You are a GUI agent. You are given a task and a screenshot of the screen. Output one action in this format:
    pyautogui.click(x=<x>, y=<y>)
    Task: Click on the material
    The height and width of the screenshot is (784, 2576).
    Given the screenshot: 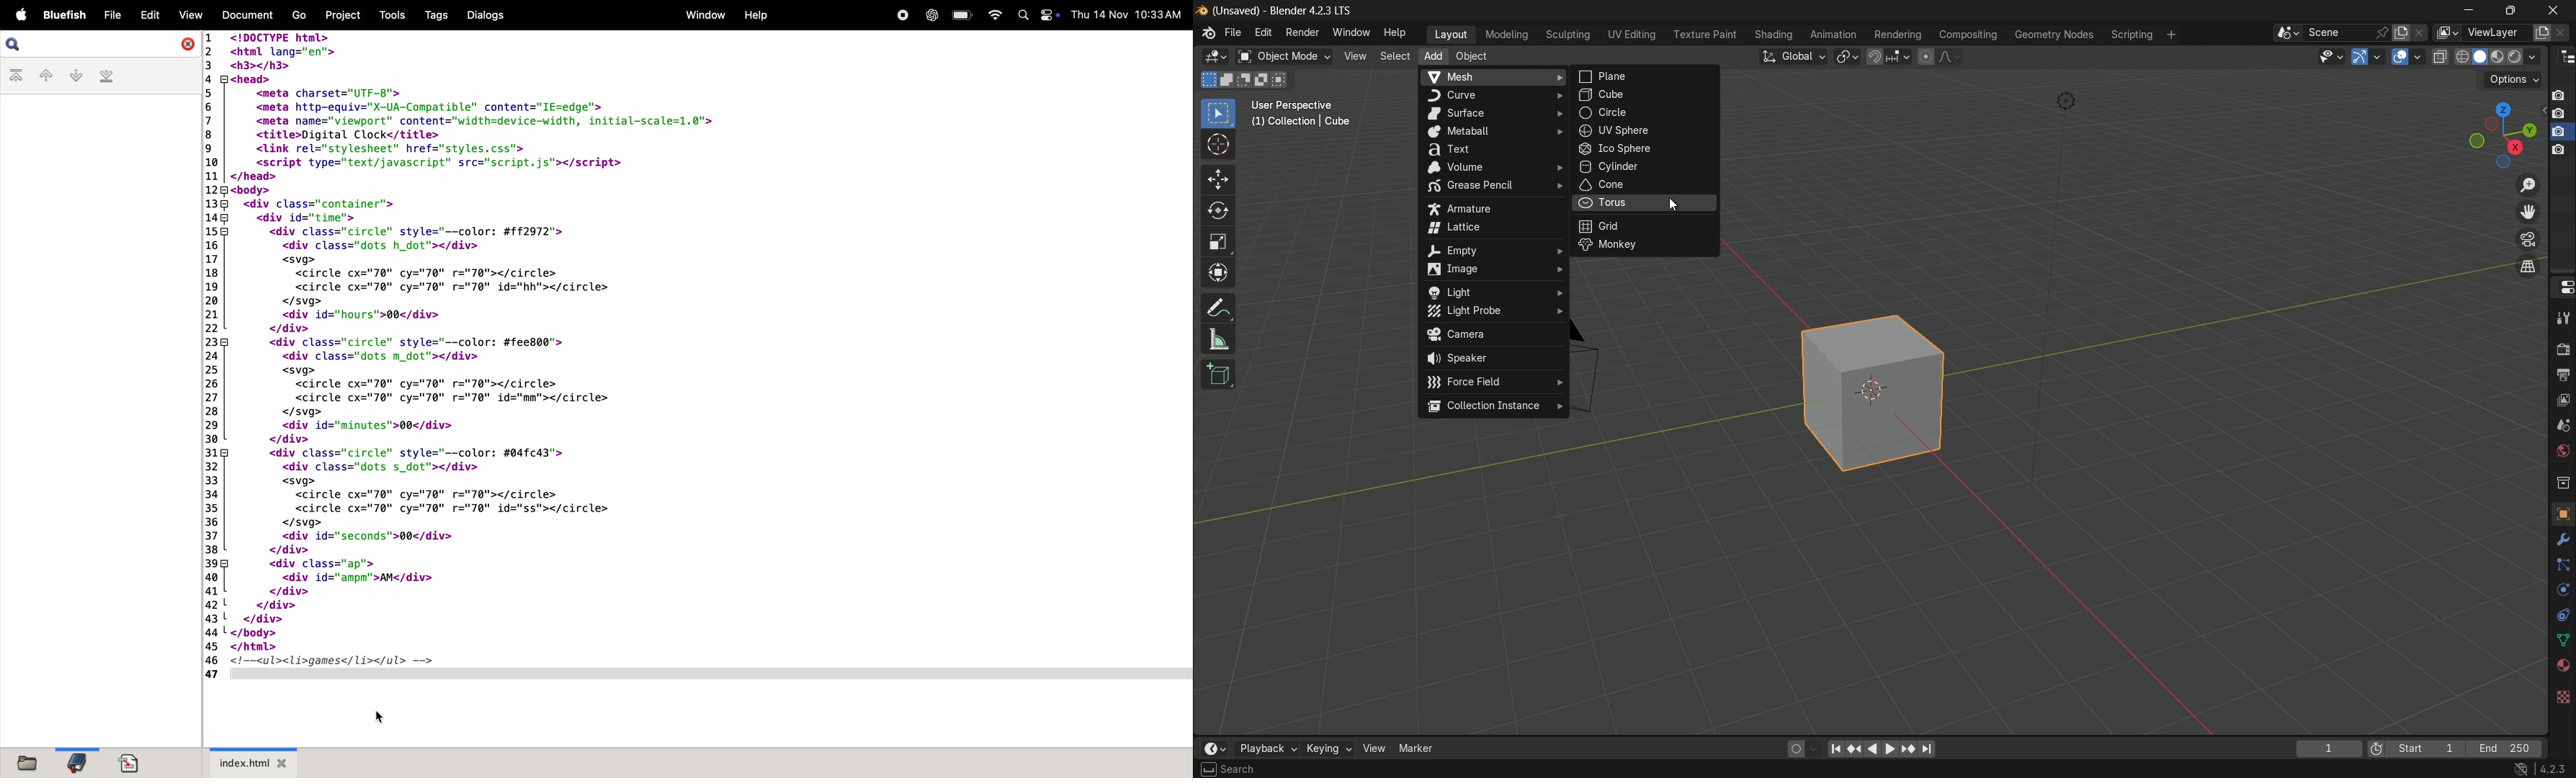 What is the action you would take?
    pyautogui.click(x=2562, y=664)
    